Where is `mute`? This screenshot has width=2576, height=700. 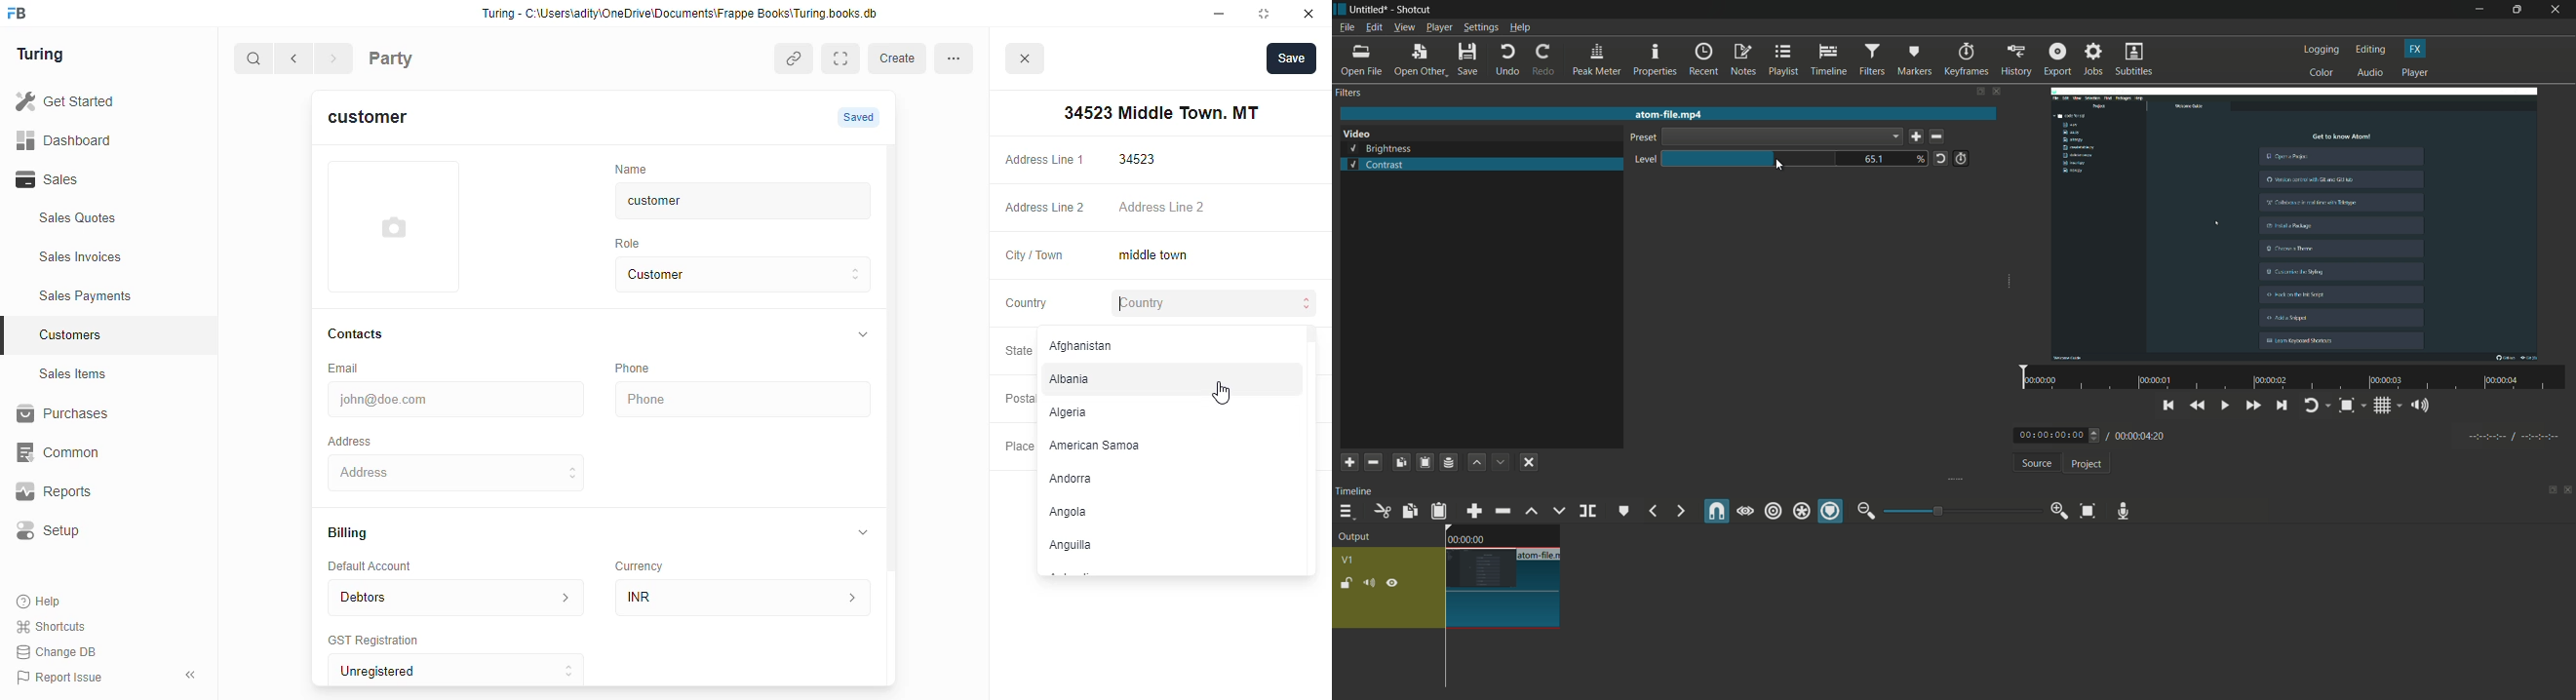 mute is located at coordinates (1371, 583).